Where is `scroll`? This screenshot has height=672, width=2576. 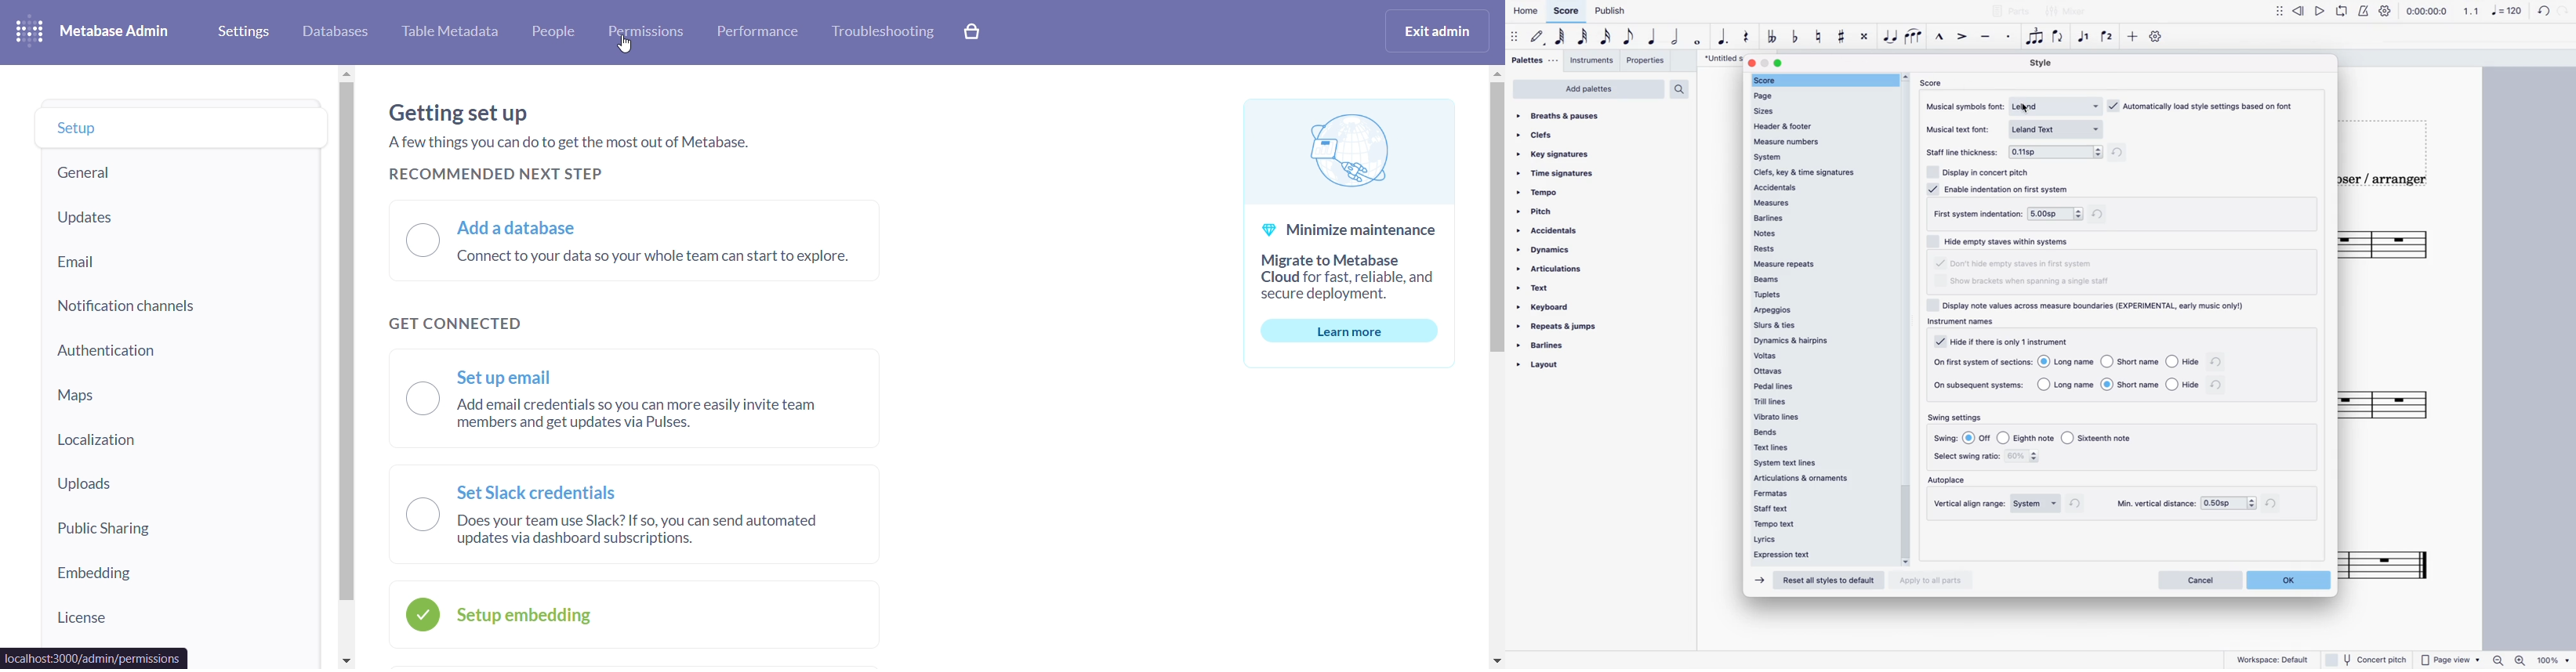 scroll is located at coordinates (1909, 319).